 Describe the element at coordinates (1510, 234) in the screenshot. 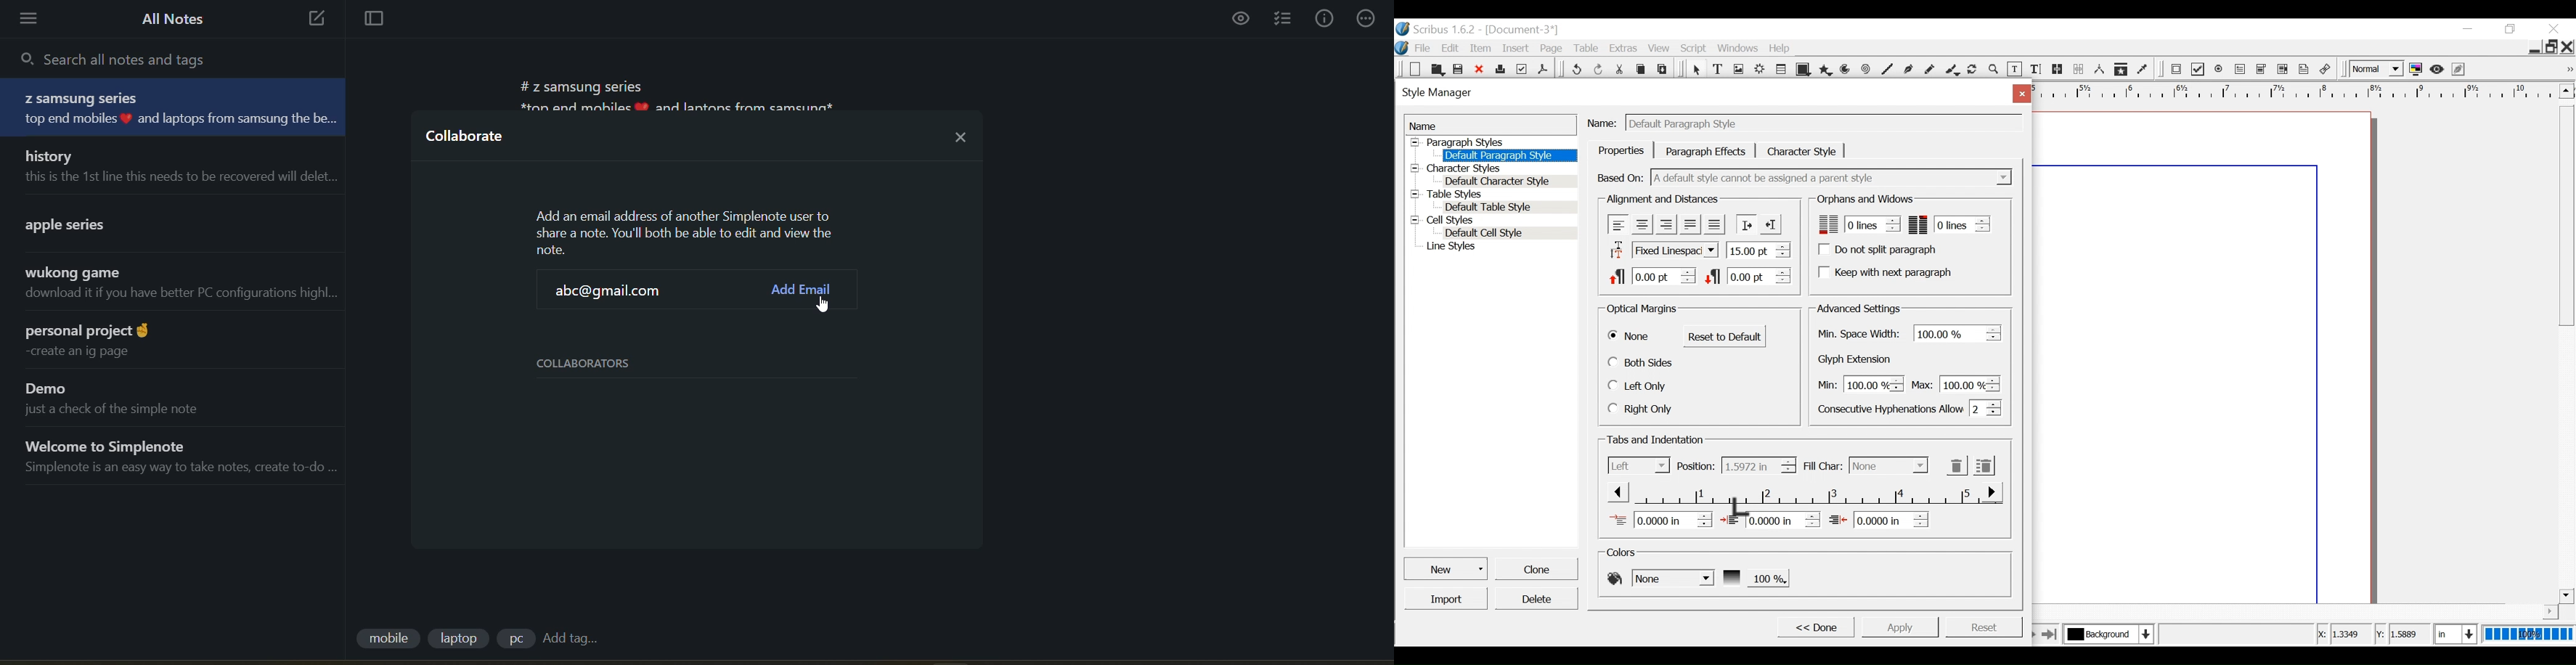

I see `Default Cell Style` at that location.